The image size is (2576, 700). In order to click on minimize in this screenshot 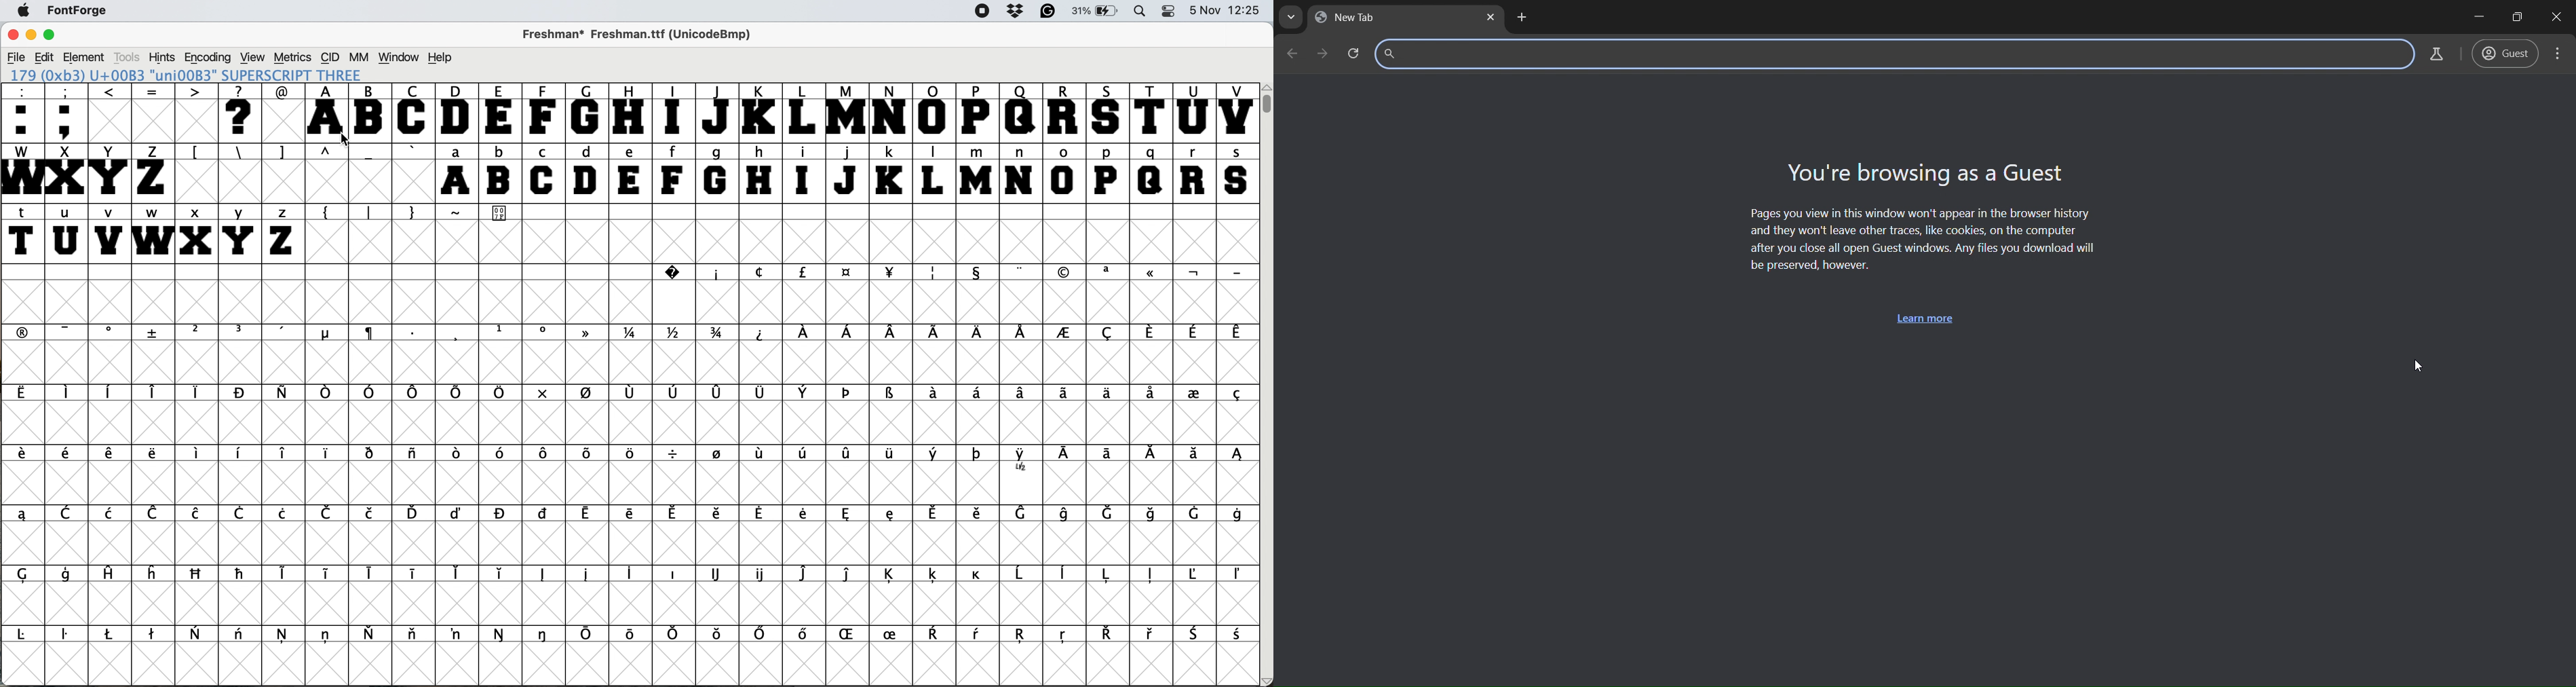, I will do `click(2477, 17)`.